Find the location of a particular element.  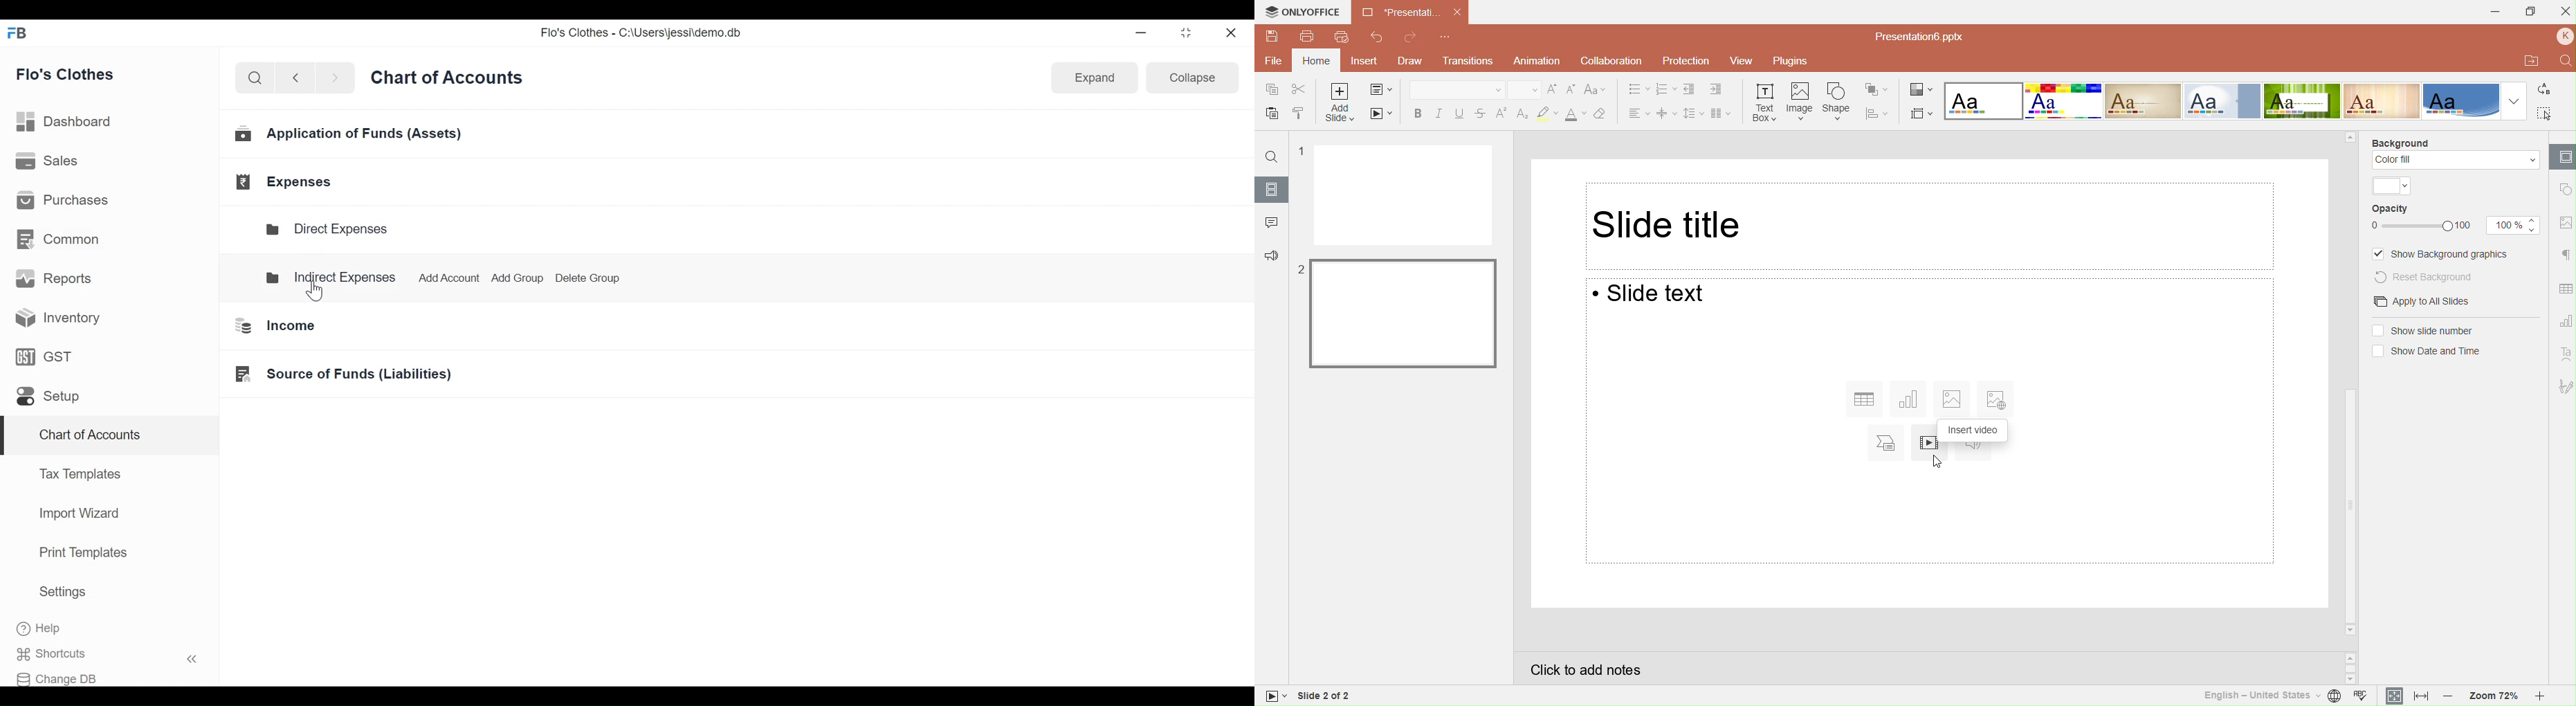

Draw is located at coordinates (1409, 61).